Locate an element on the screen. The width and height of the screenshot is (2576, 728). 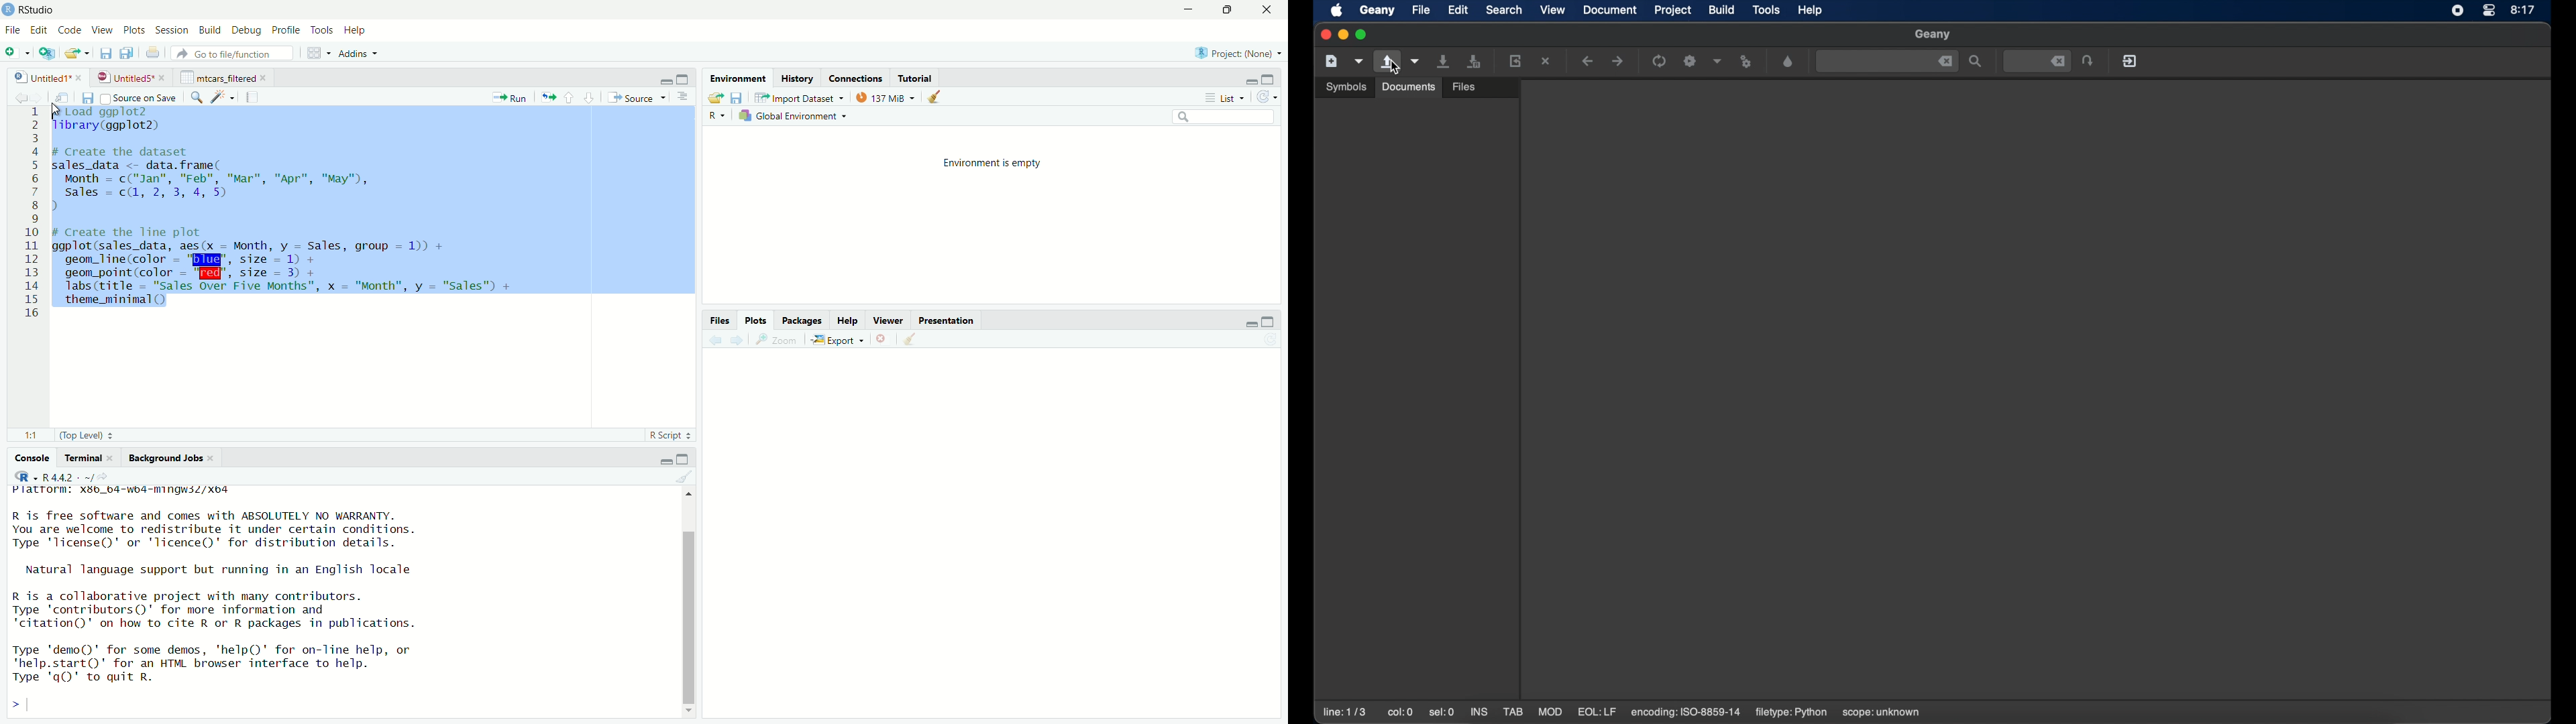
create a project is located at coordinates (47, 53).